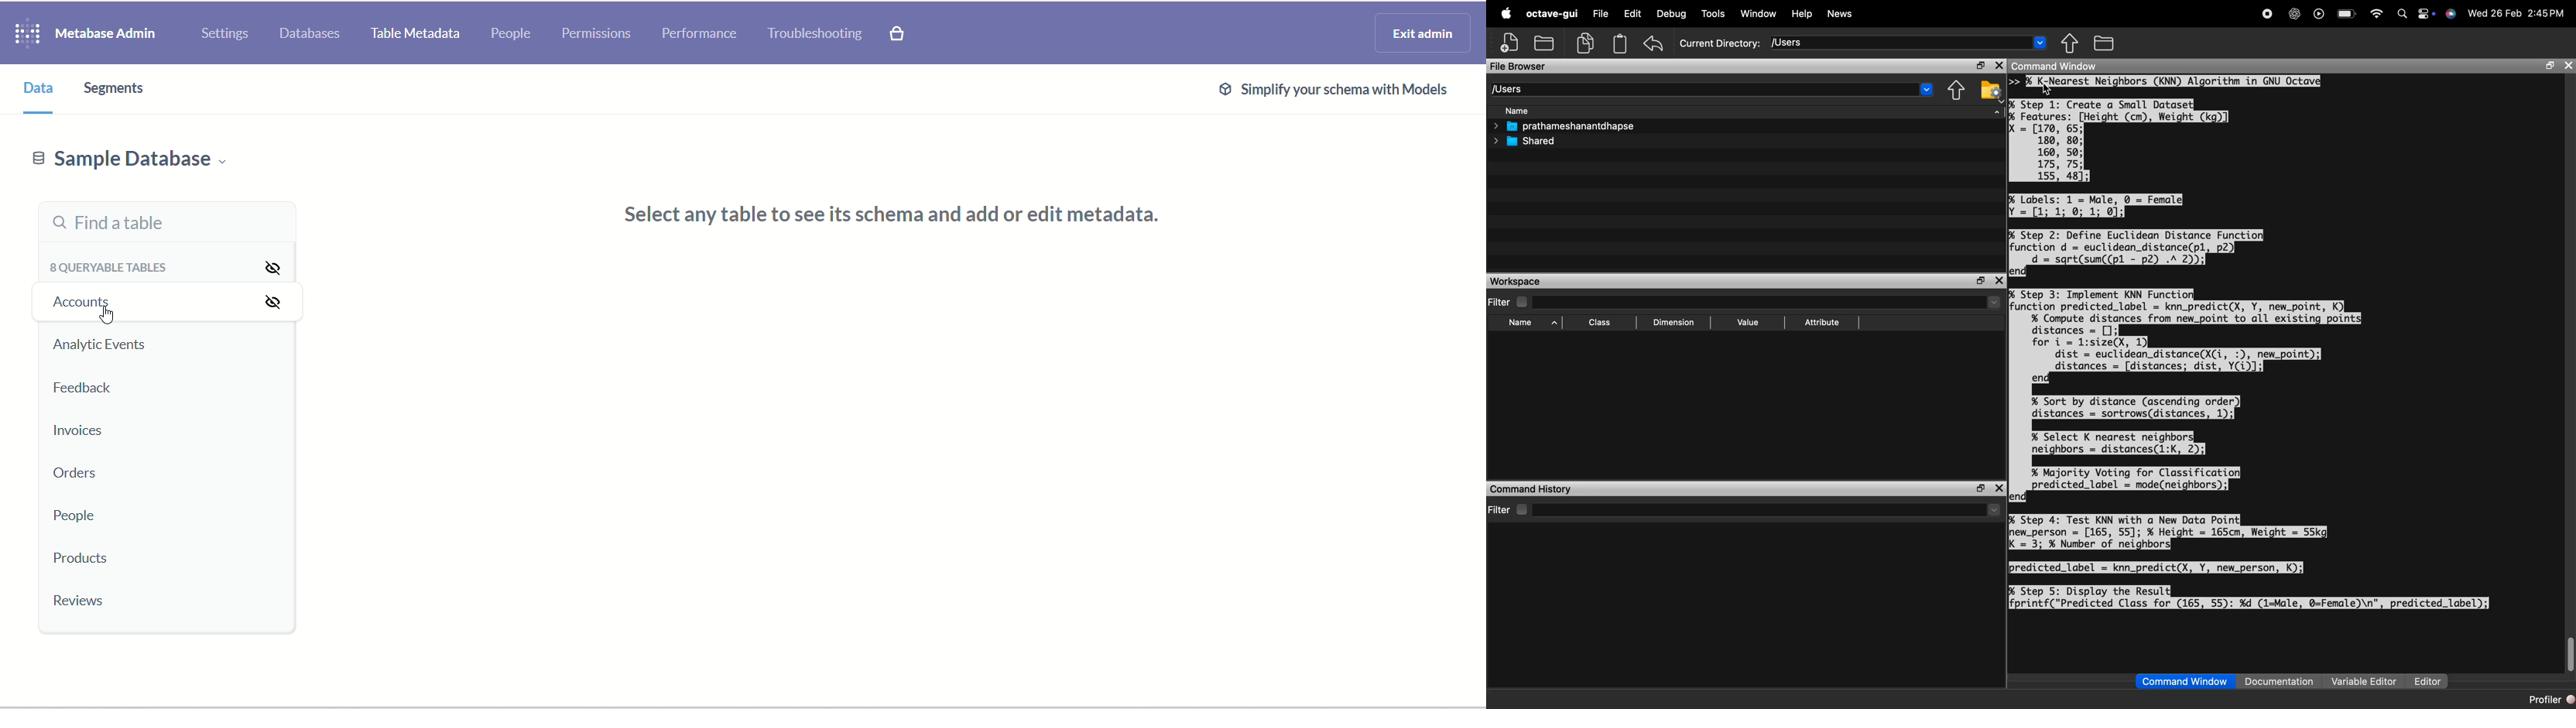 The image size is (2576, 728). I want to click on Tools, so click(1712, 13).